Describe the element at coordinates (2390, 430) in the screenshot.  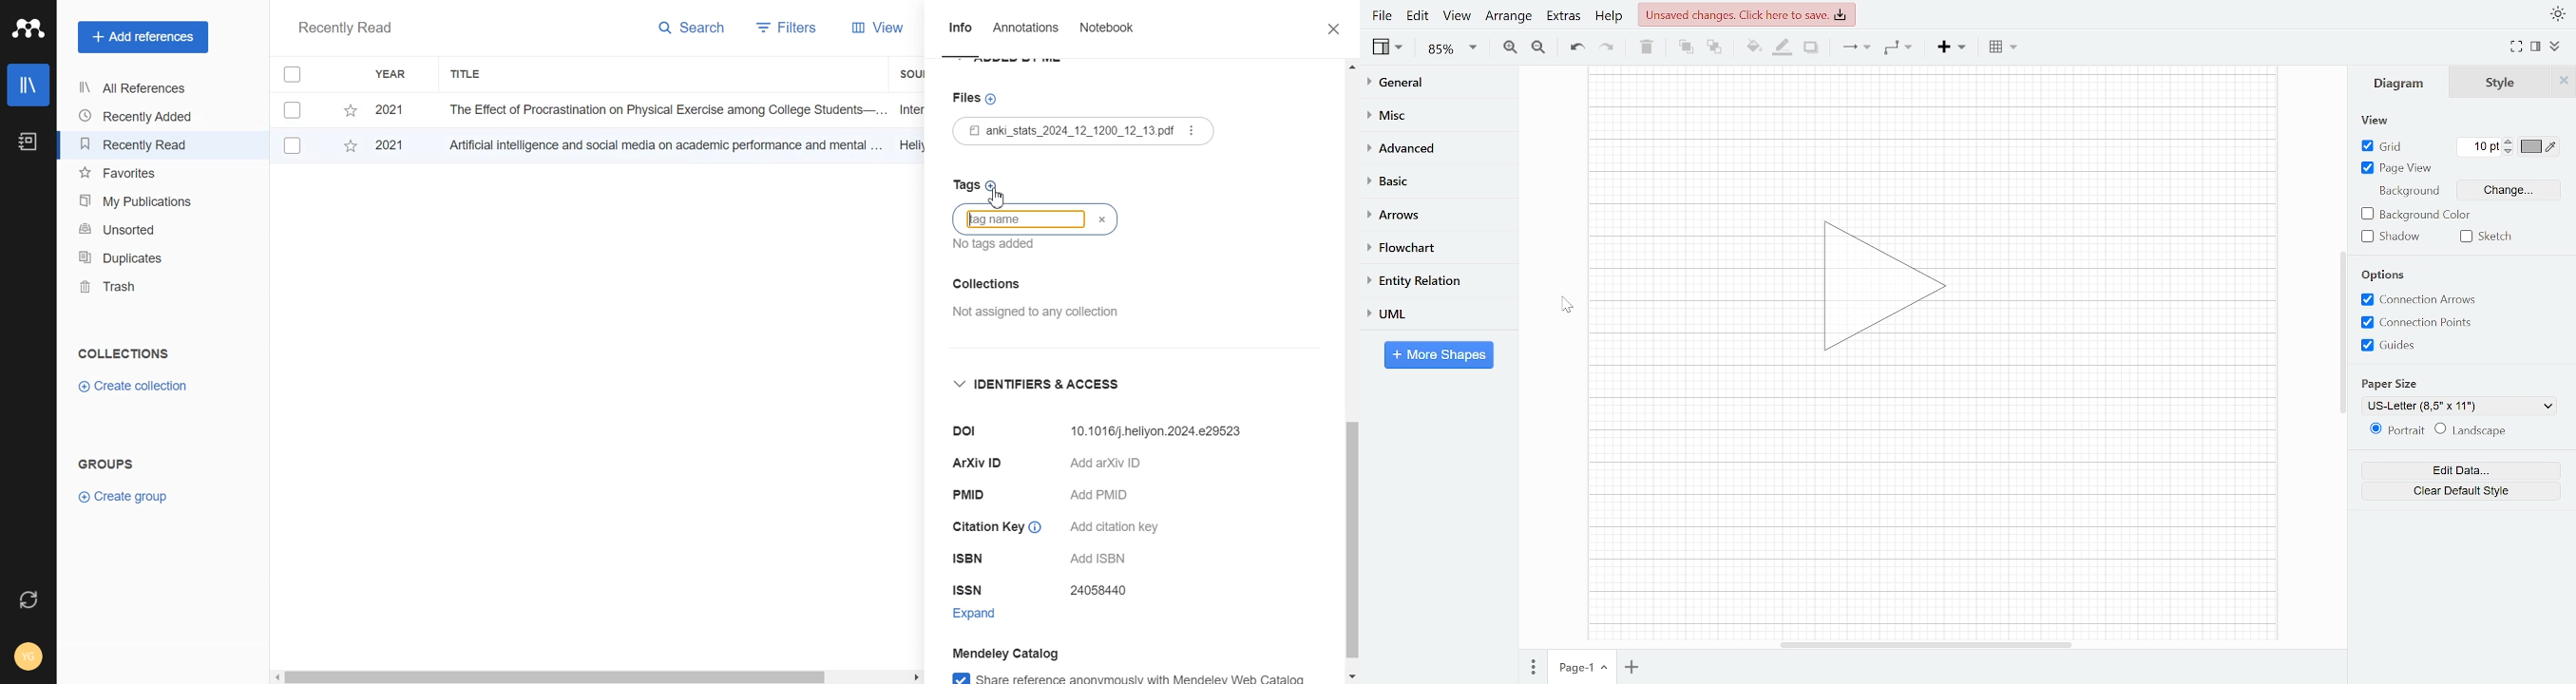
I see `portrait` at that location.